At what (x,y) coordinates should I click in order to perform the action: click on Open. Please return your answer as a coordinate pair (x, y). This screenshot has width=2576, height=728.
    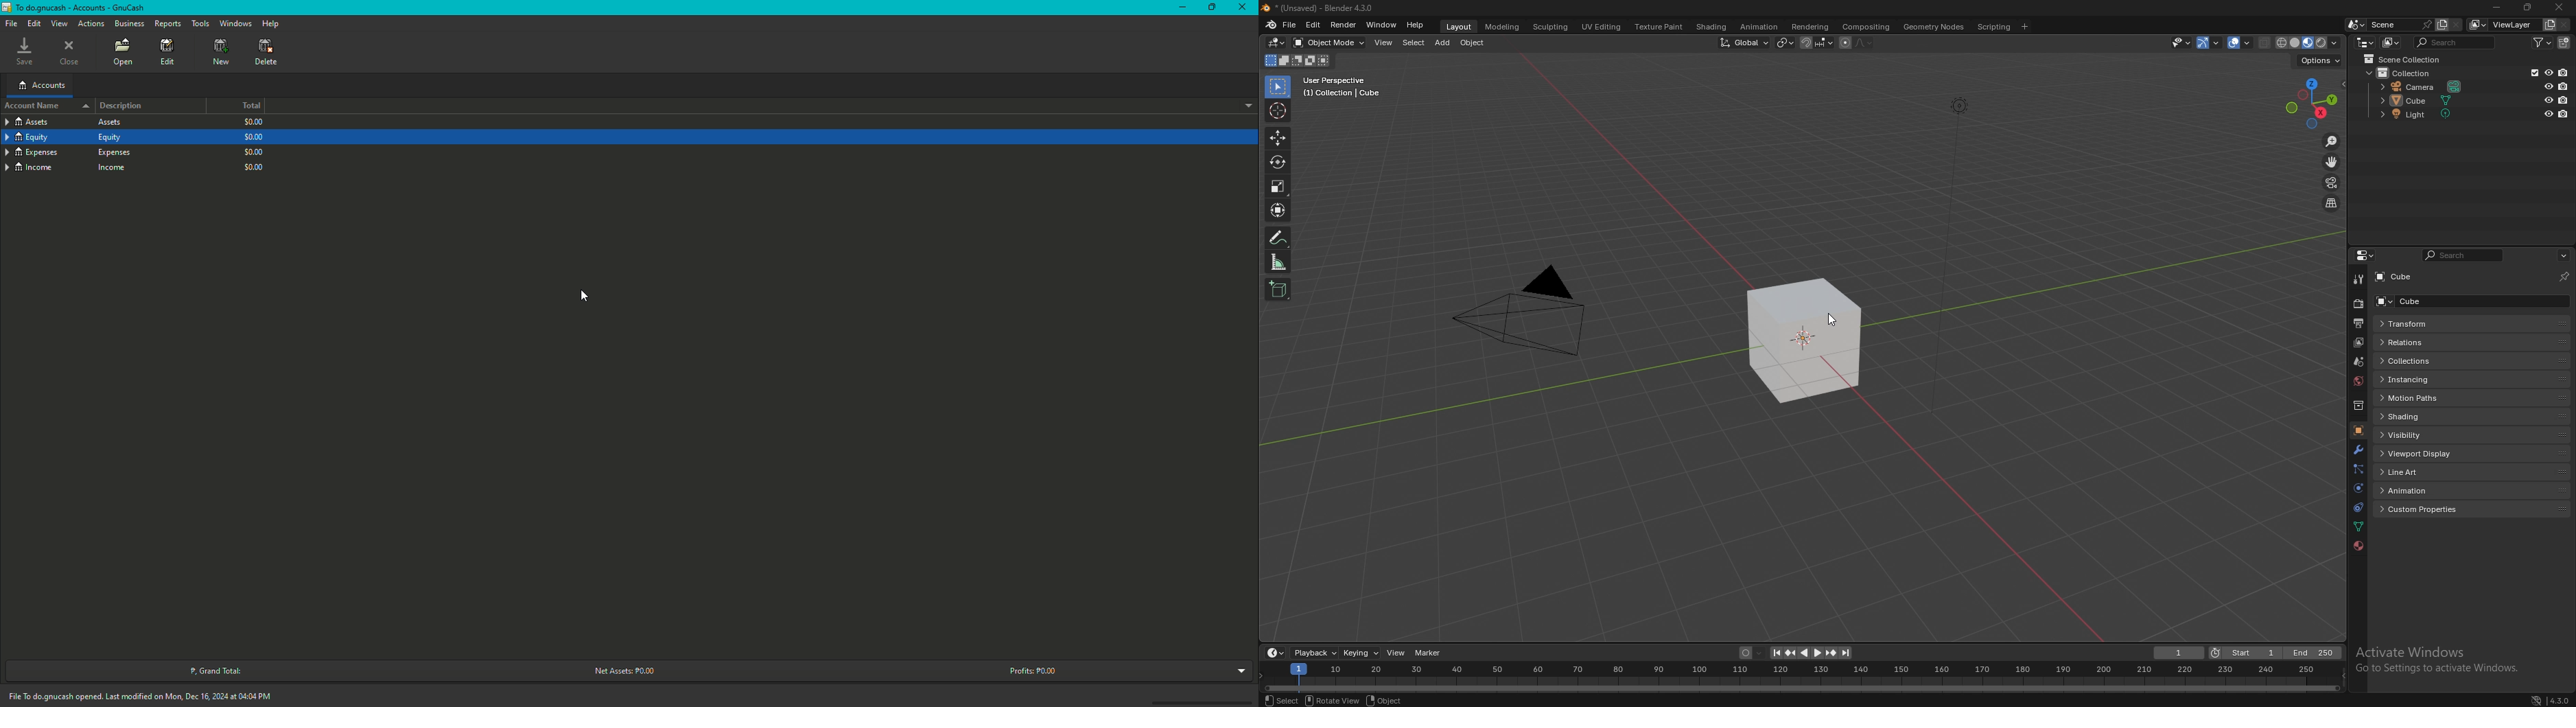
    Looking at the image, I should click on (123, 54).